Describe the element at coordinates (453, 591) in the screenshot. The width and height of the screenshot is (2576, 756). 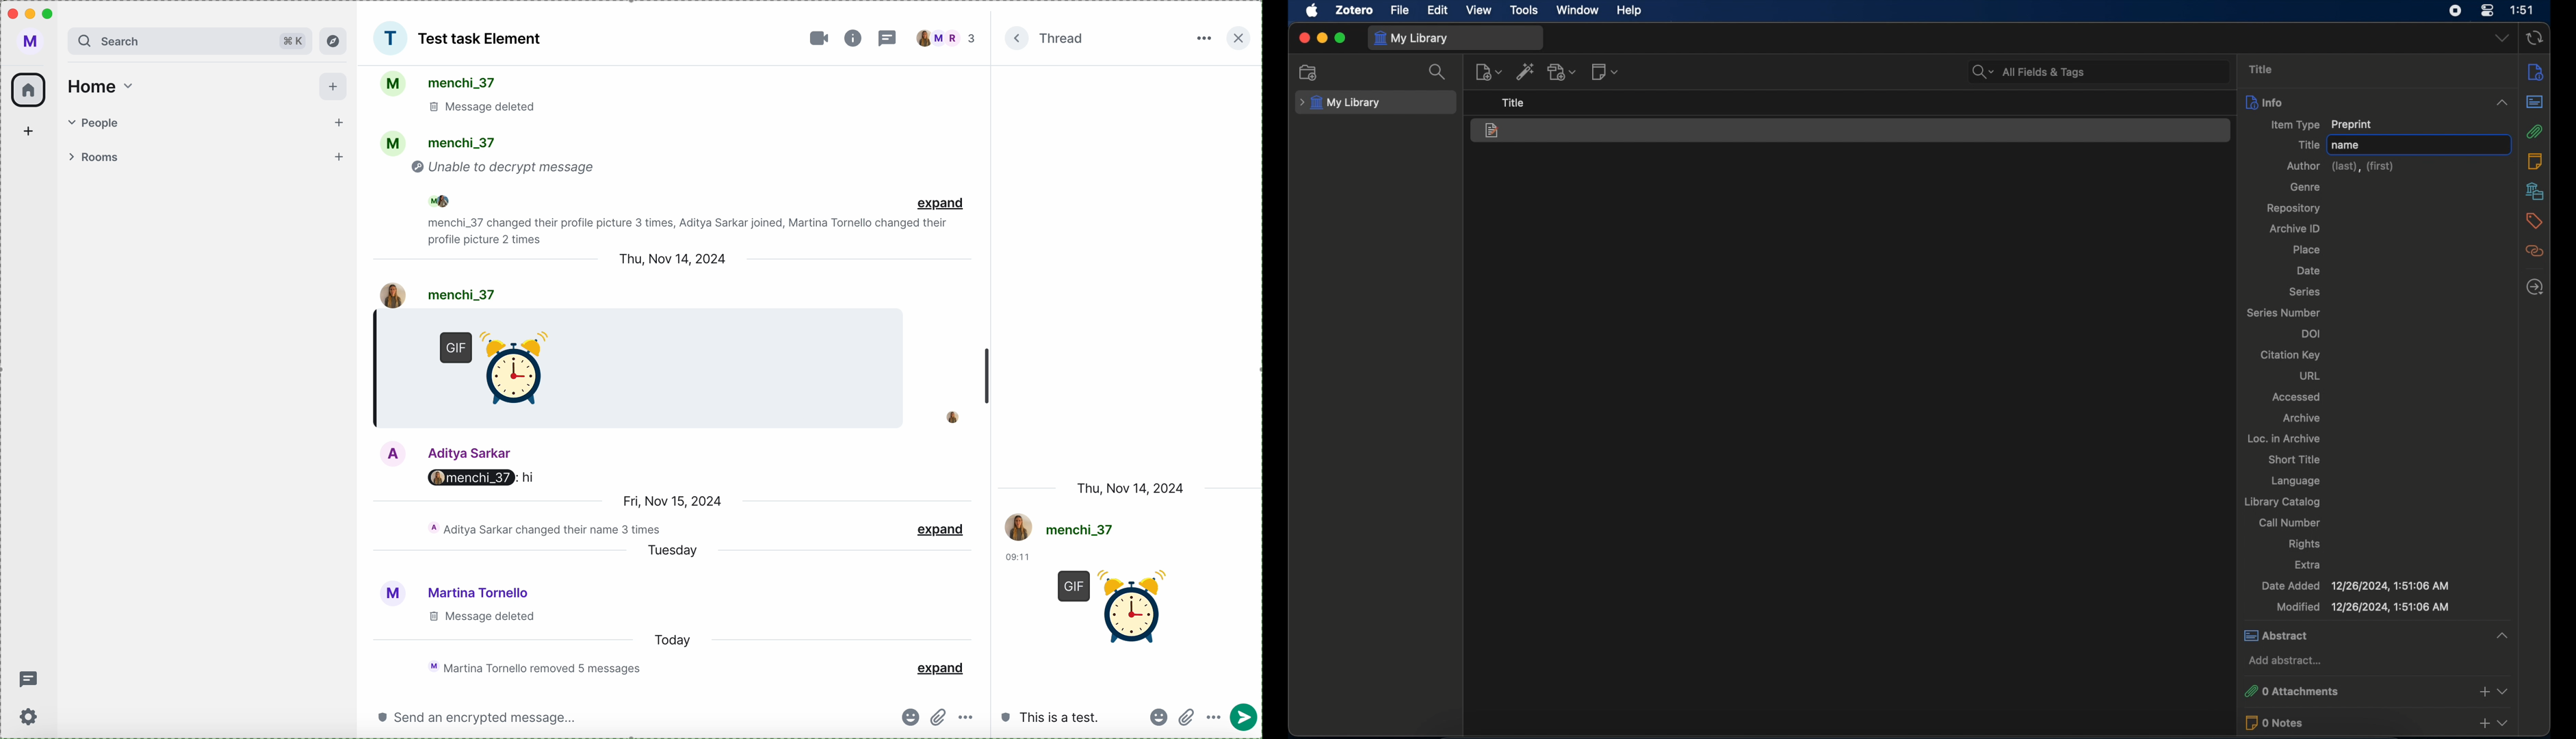
I see `user` at that location.